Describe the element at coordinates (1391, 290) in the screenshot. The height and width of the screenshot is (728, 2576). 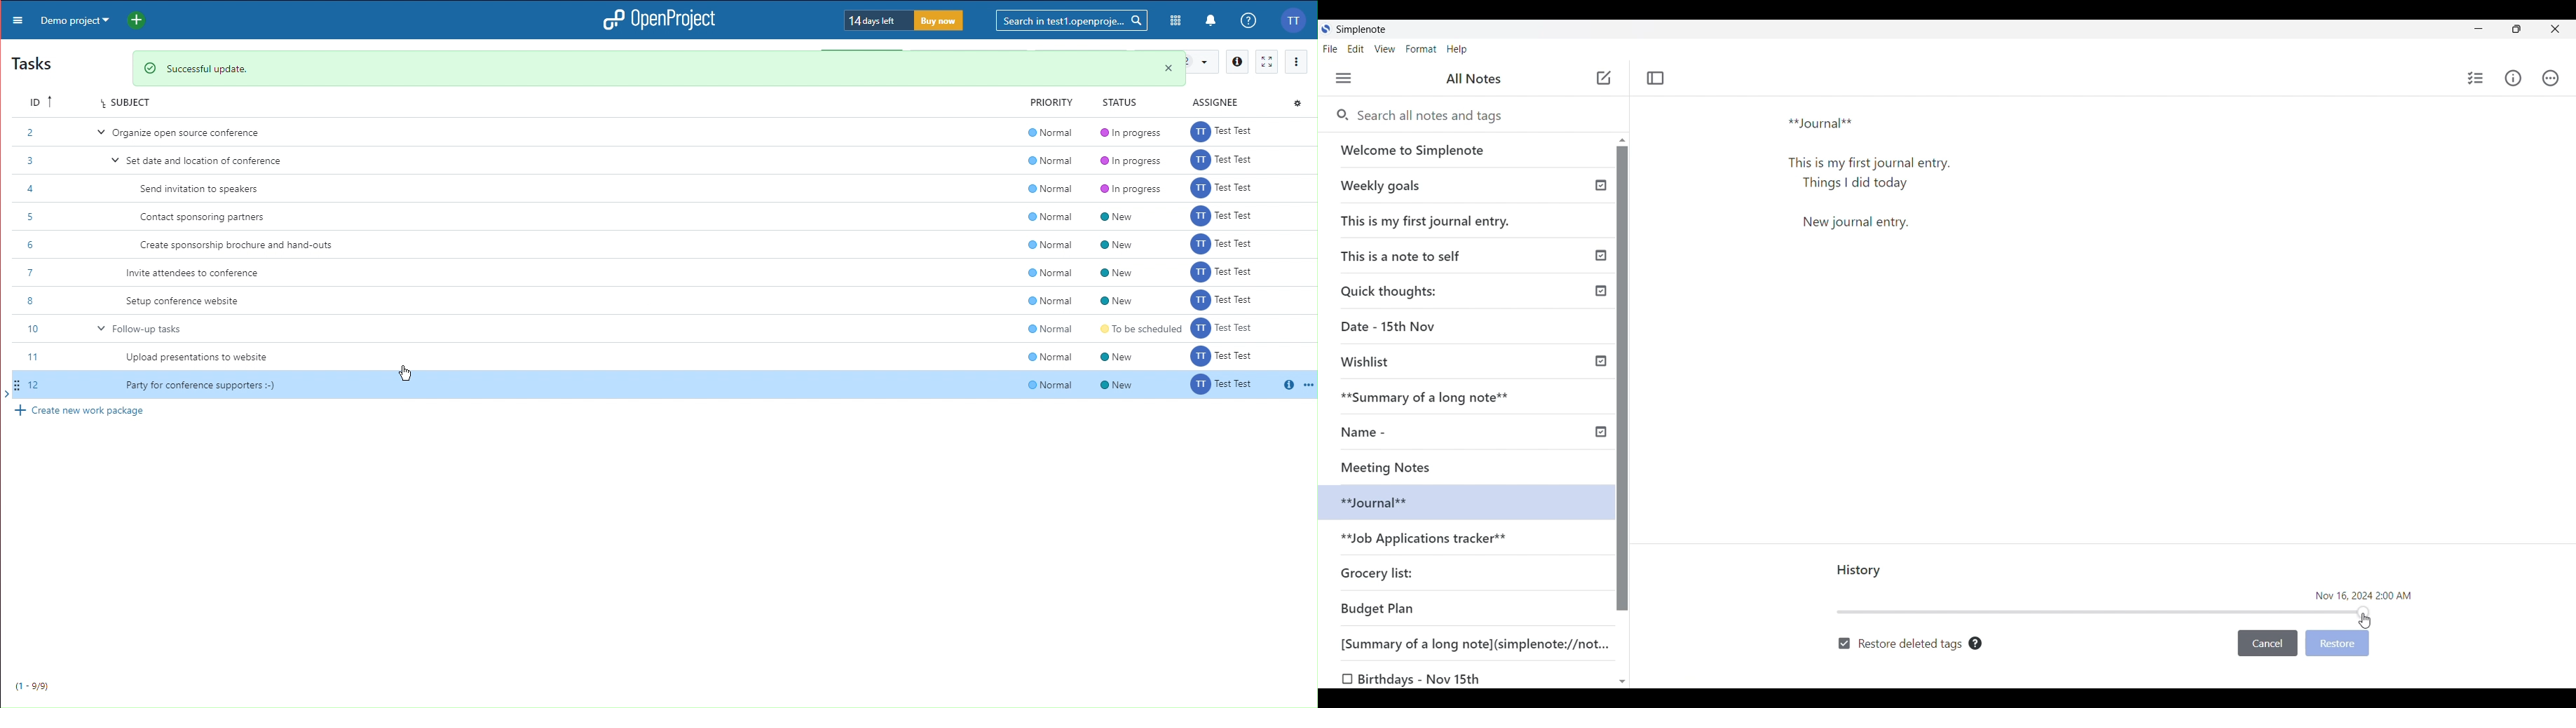
I see `Quick thoughts:` at that location.